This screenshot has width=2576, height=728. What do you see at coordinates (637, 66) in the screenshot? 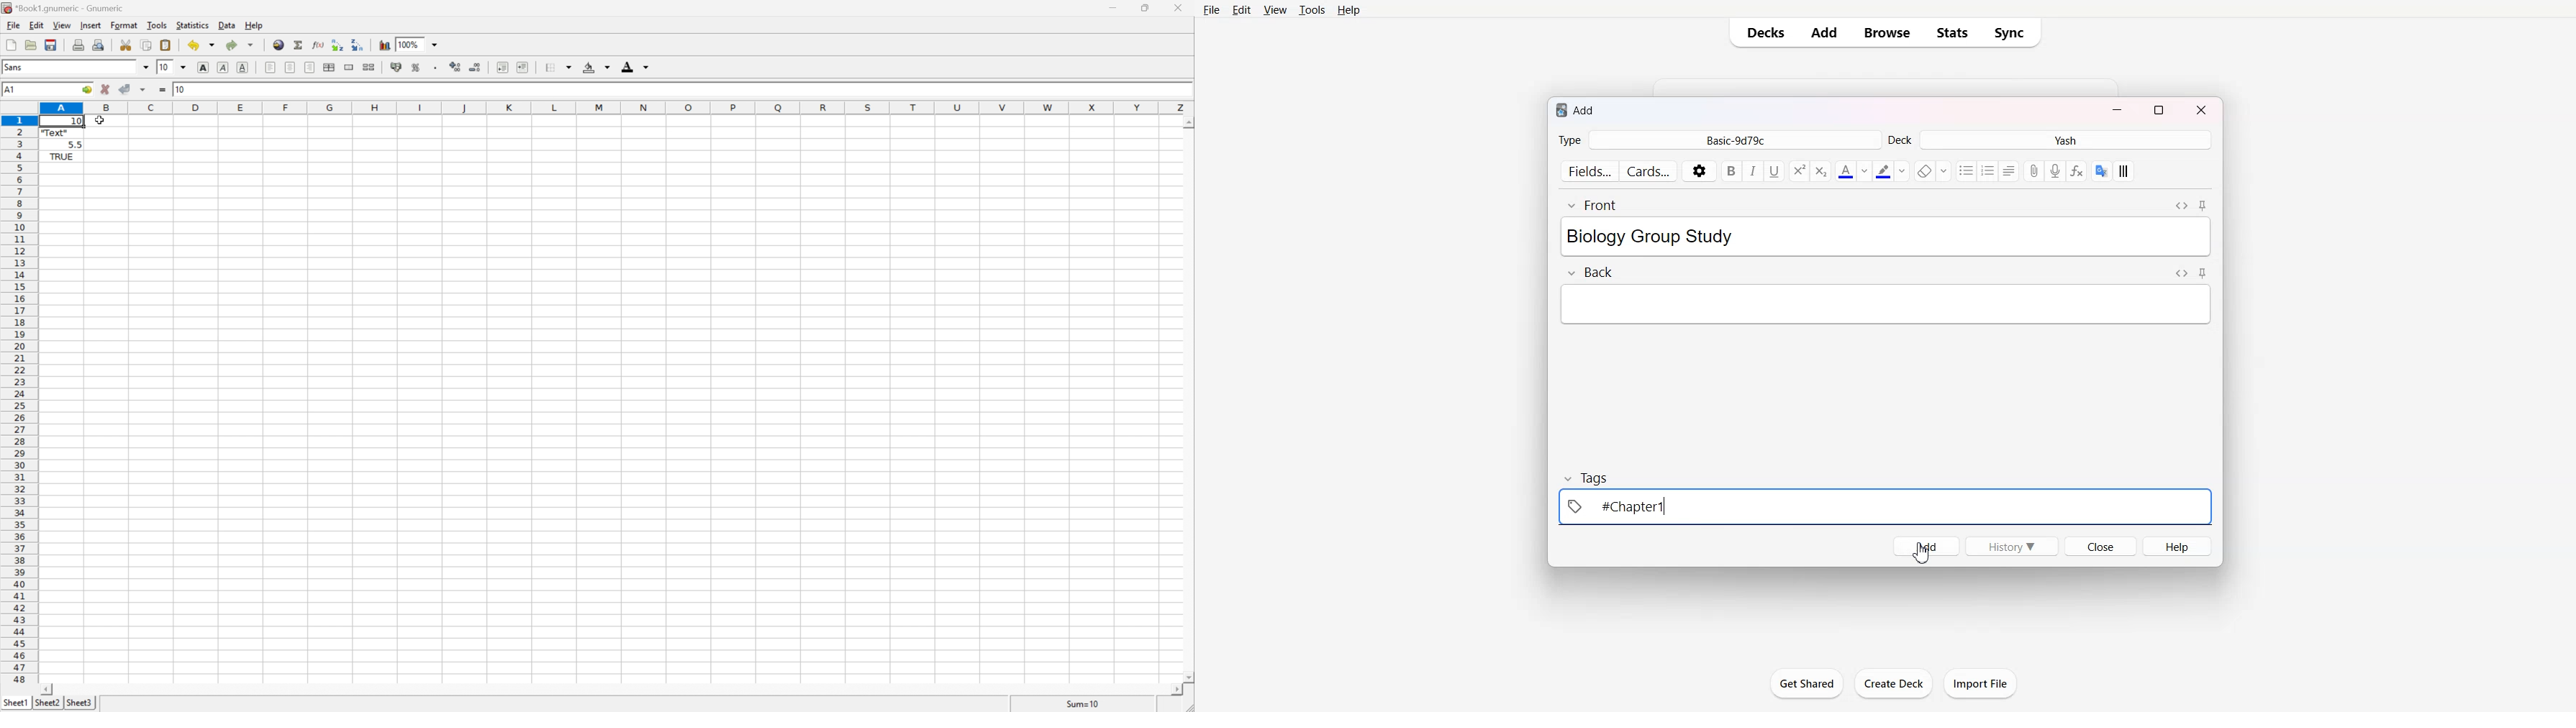
I see `Foreground` at bounding box center [637, 66].